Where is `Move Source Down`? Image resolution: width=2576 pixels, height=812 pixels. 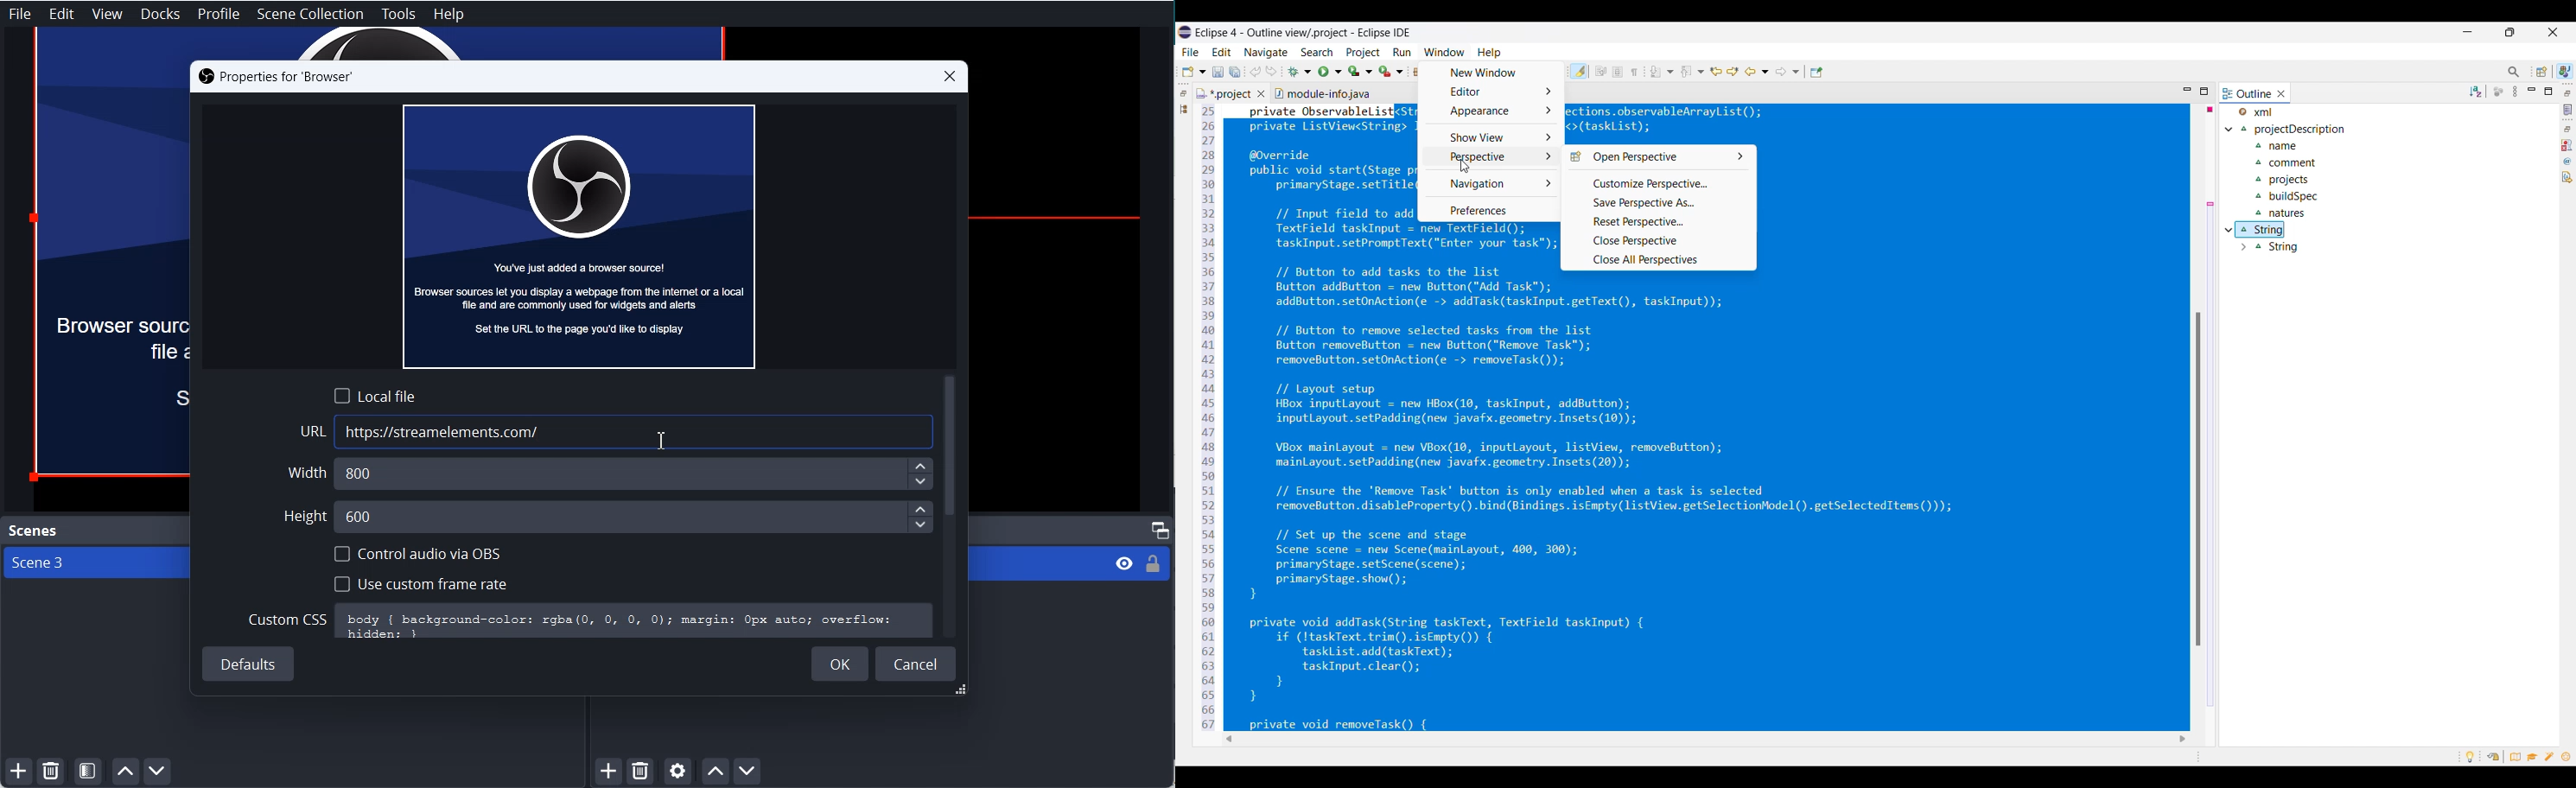 Move Source Down is located at coordinates (747, 770).